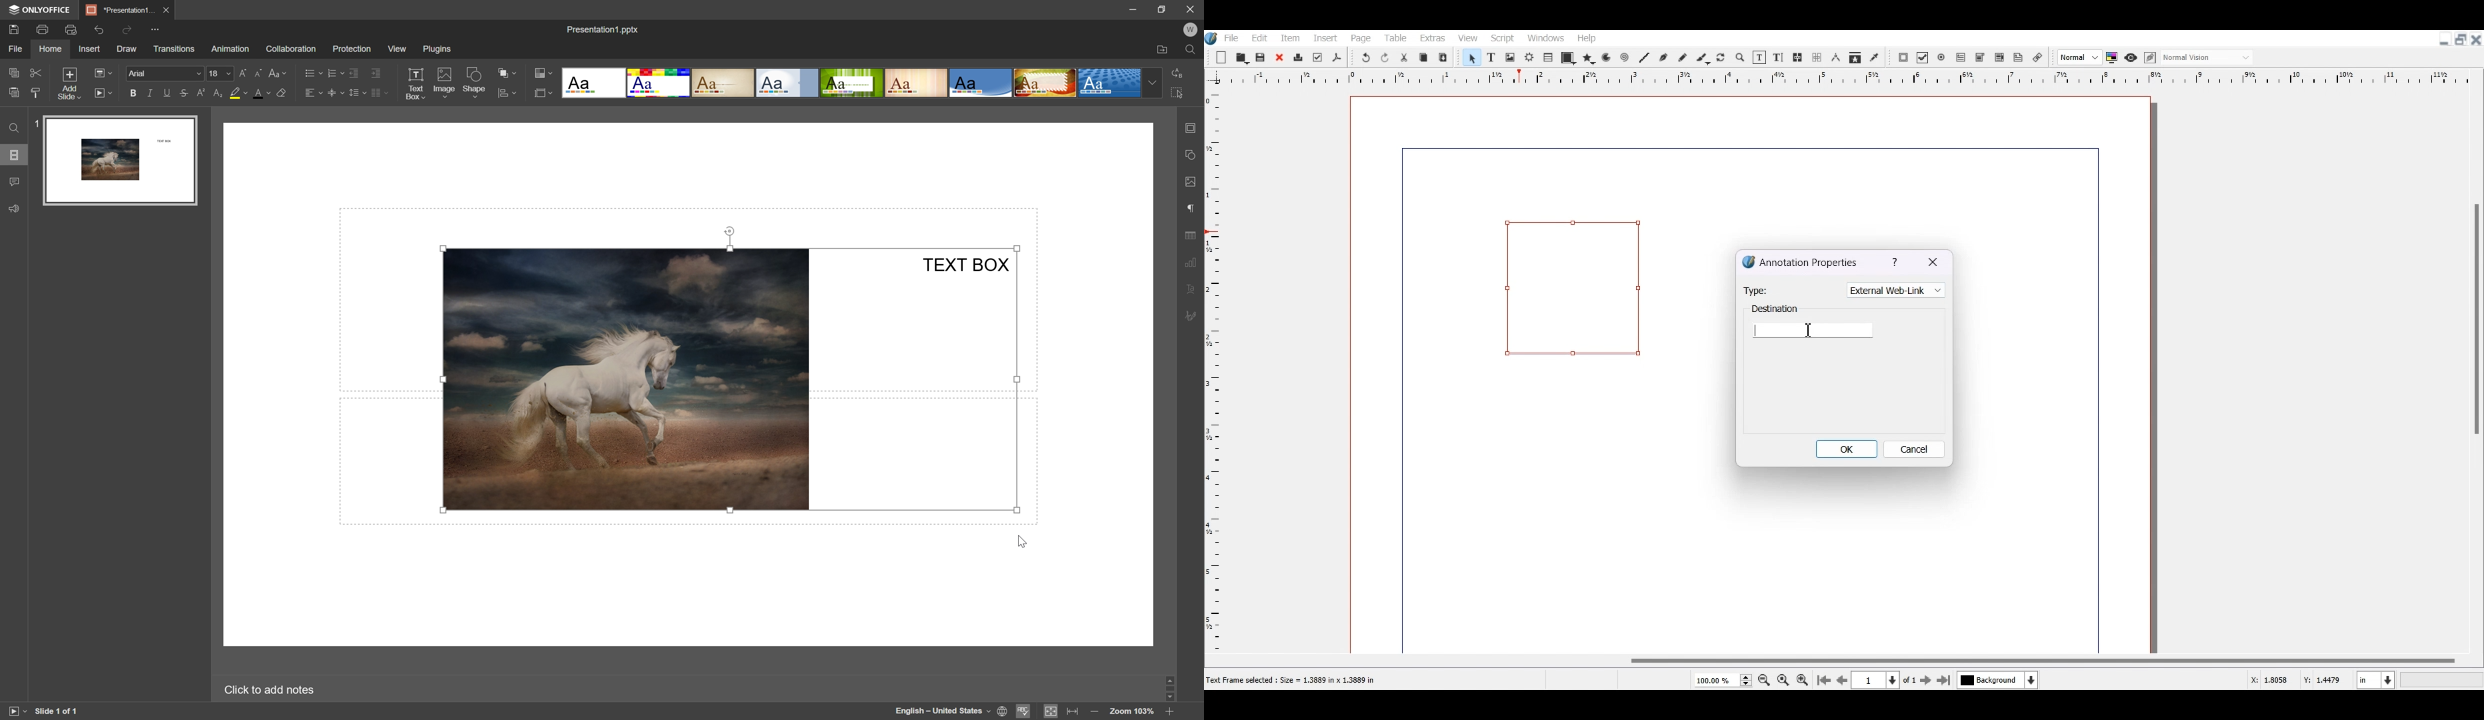 This screenshot has height=728, width=2492. I want to click on click to add notes, so click(269, 691).